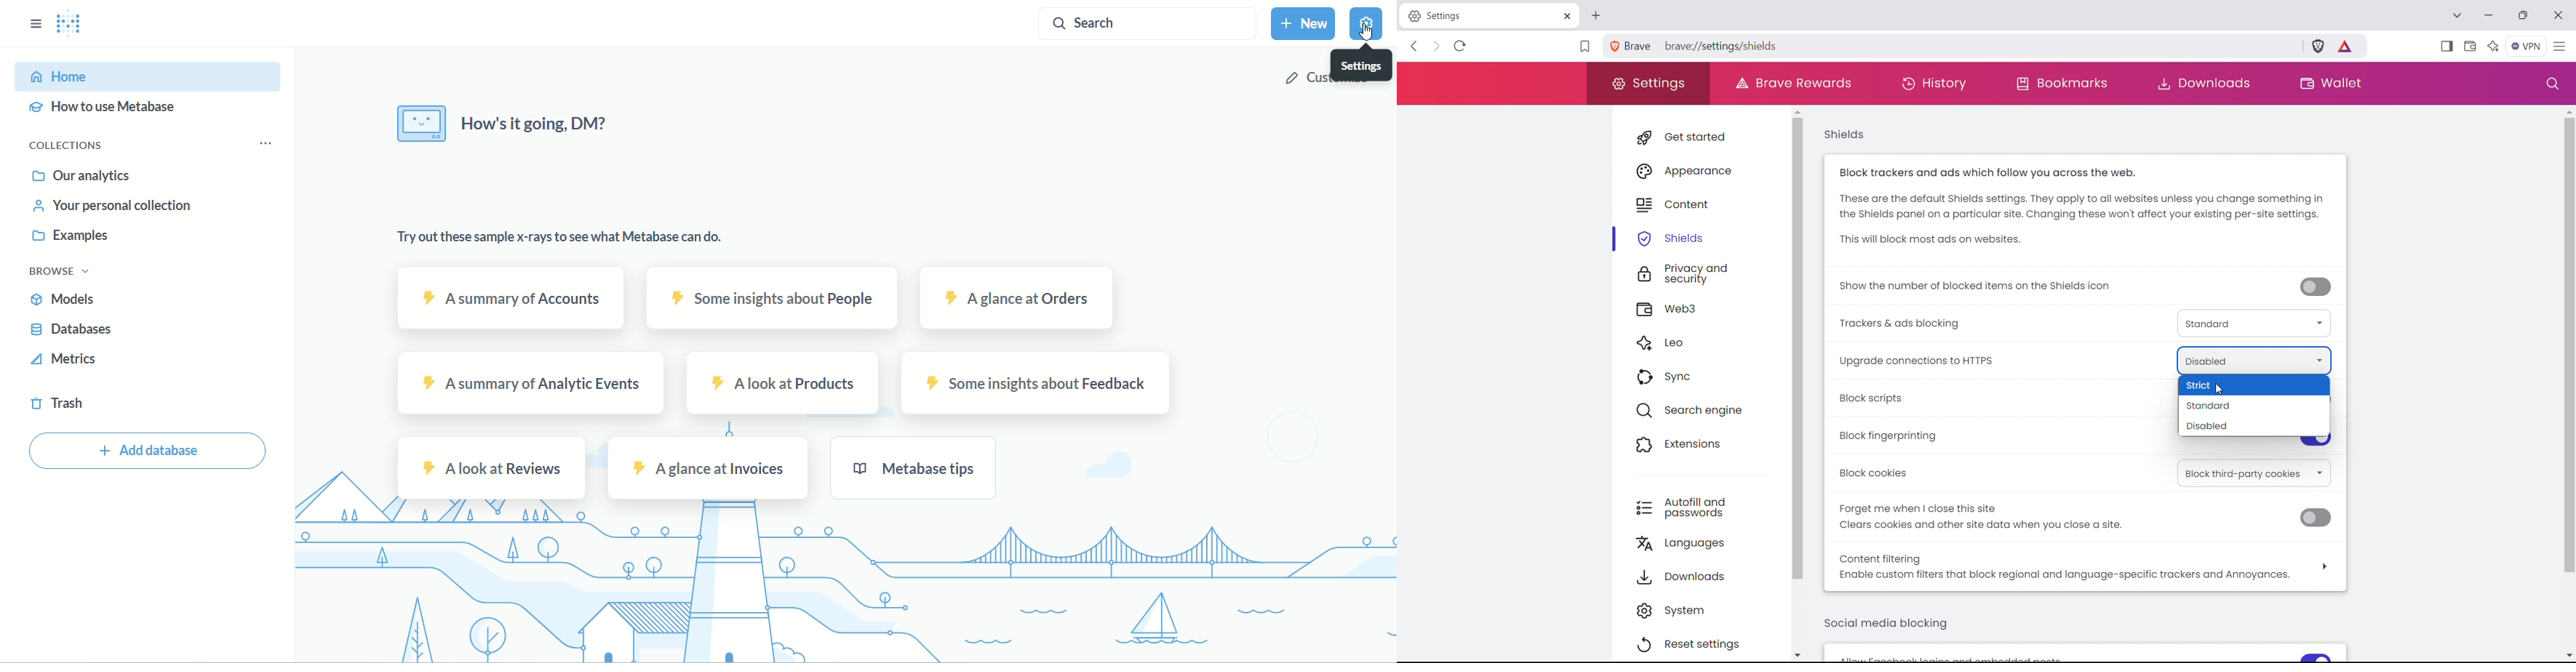 This screenshot has width=2576, height=672. Describe the element at coordinates (98, 112) in the screenshot. I see `how to use metabase` at that location.